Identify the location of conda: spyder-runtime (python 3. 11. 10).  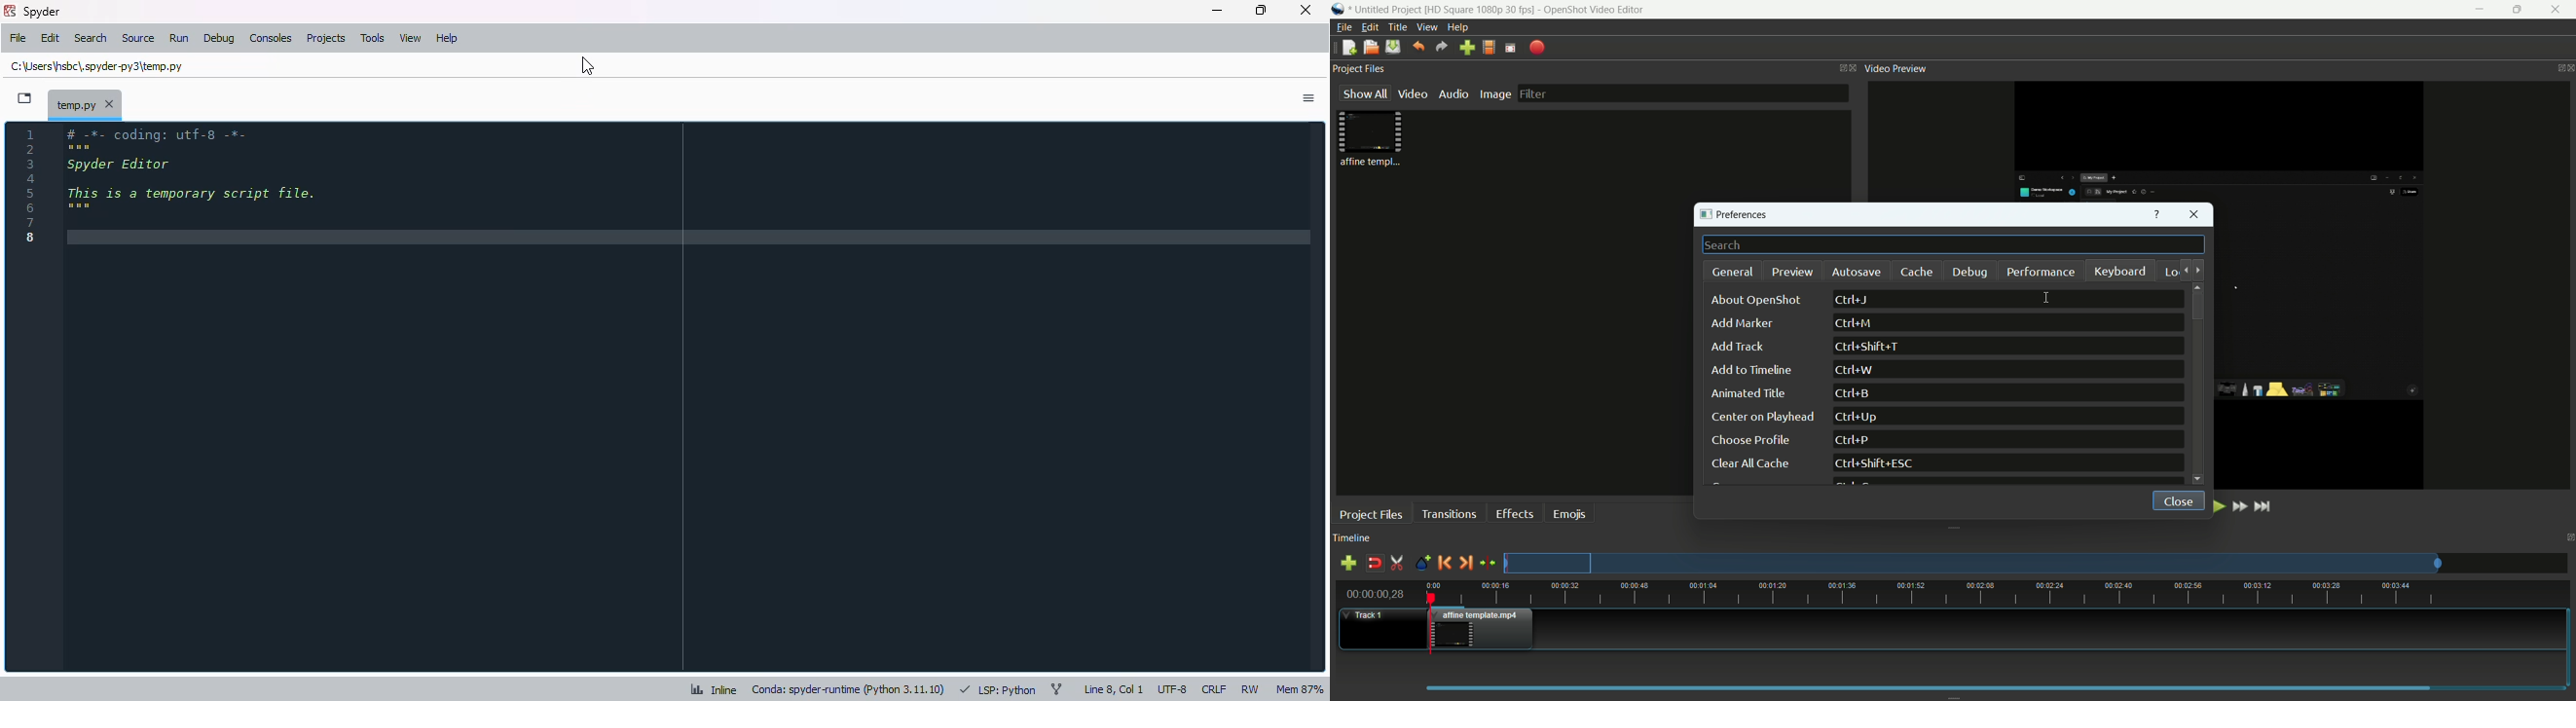
(848, 690).